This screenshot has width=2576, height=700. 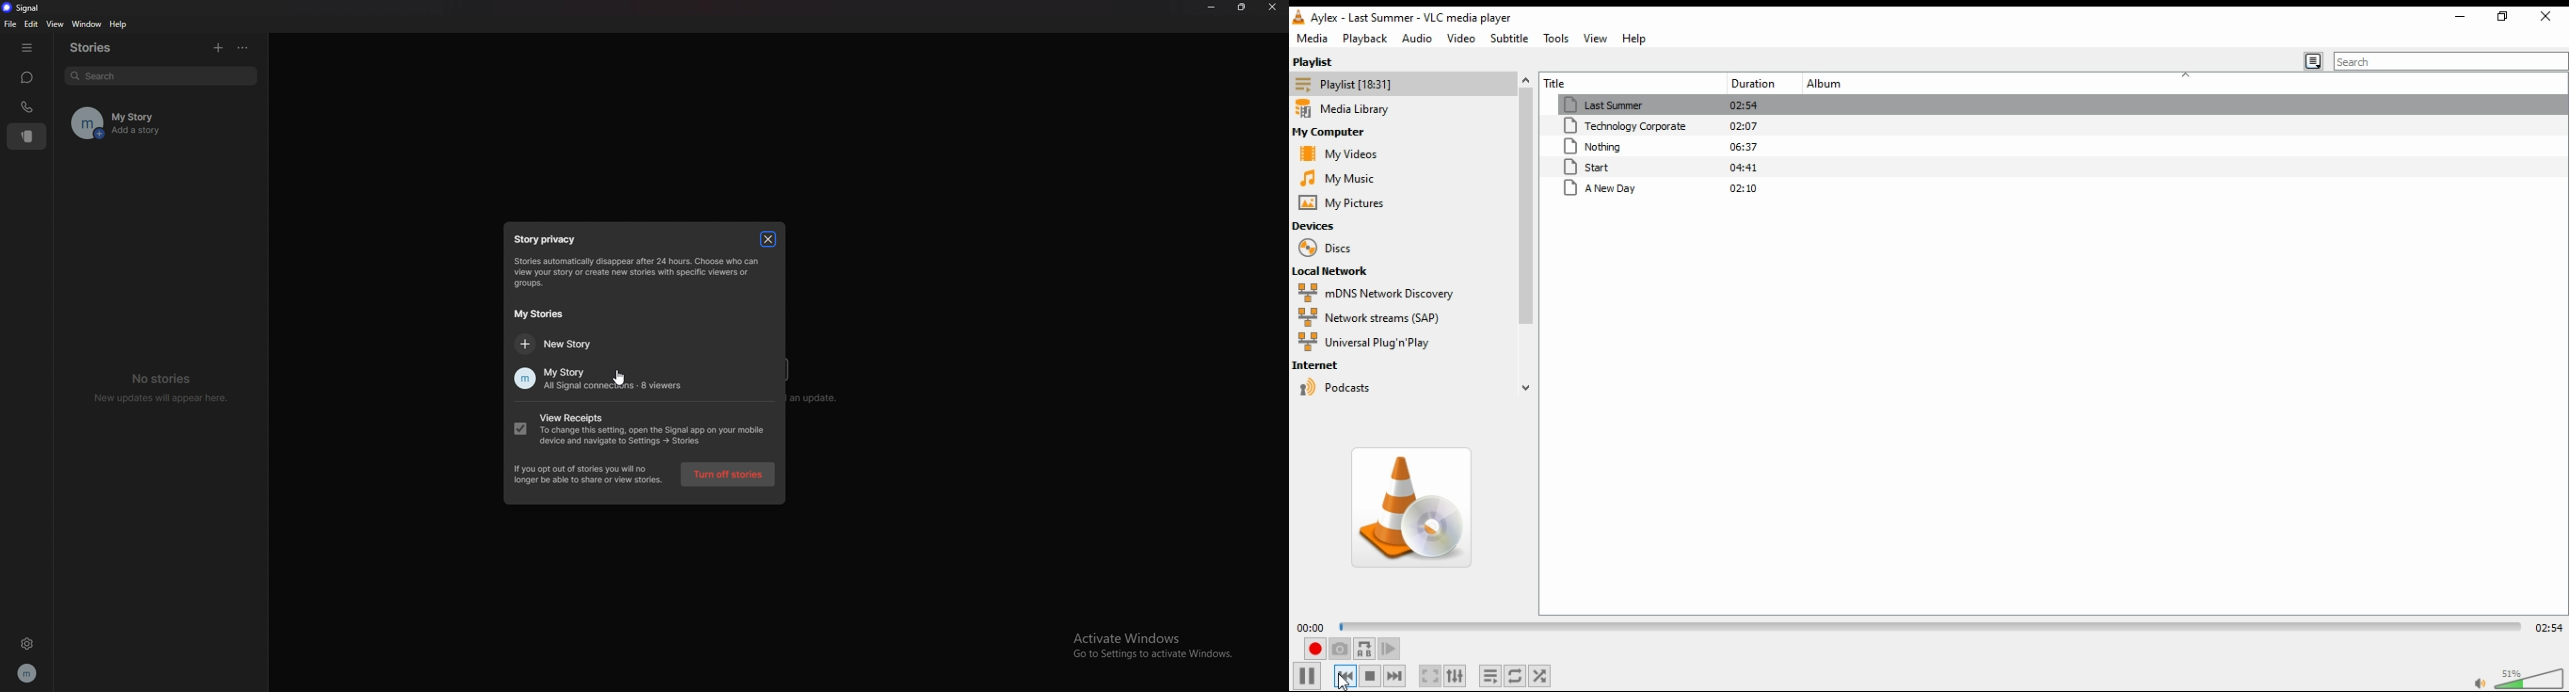 I want to click on mDNS network discovery, so click(x=1375, y=293).